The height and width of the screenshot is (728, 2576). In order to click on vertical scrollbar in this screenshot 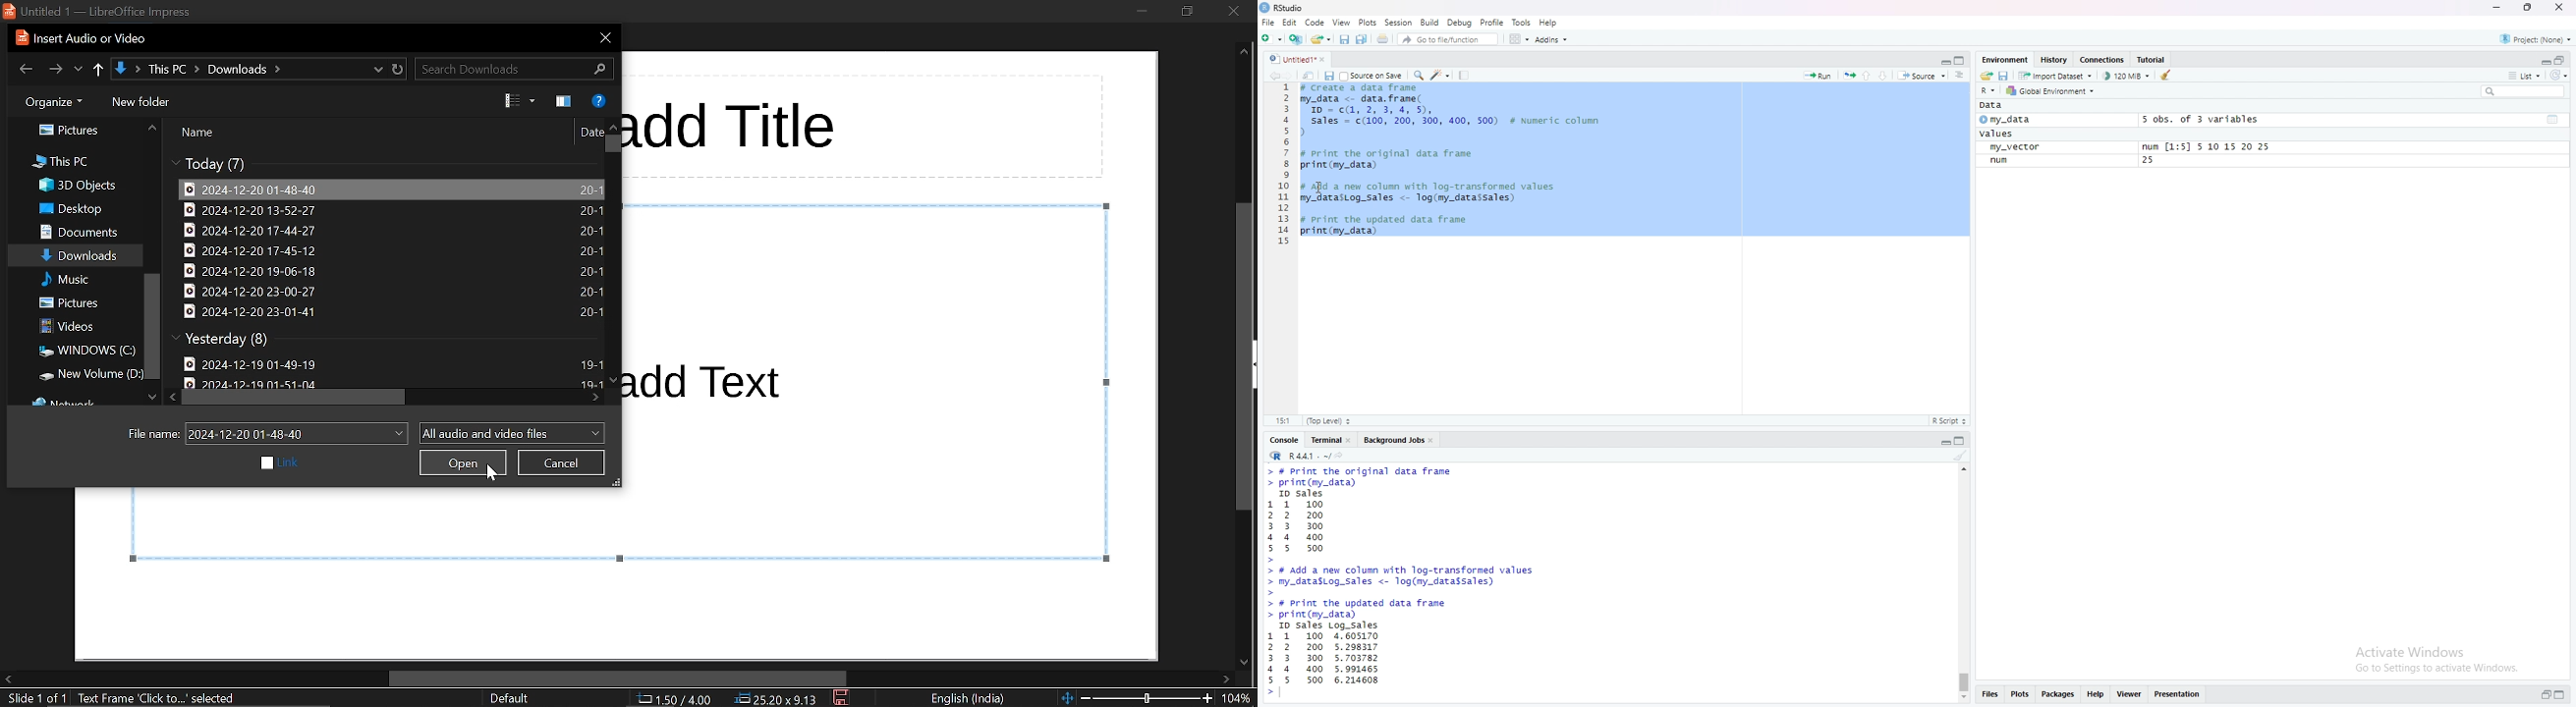, I will do `click(1248, 354)`.